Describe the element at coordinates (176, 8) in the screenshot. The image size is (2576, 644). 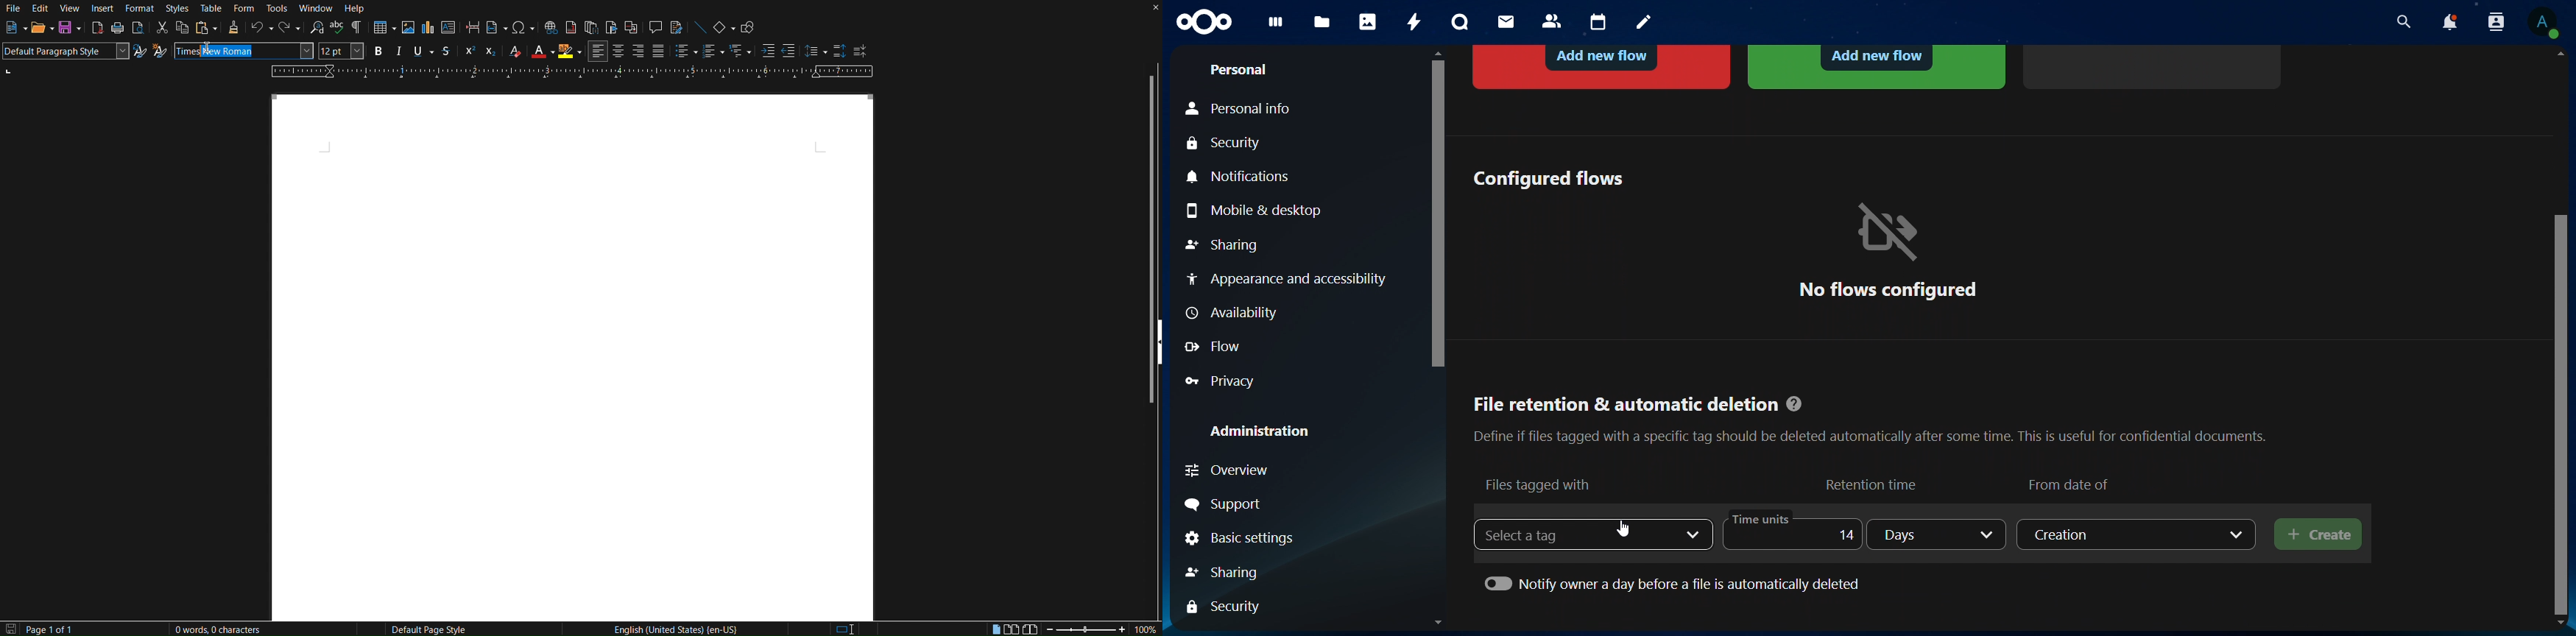
I see `Styles` at that location.